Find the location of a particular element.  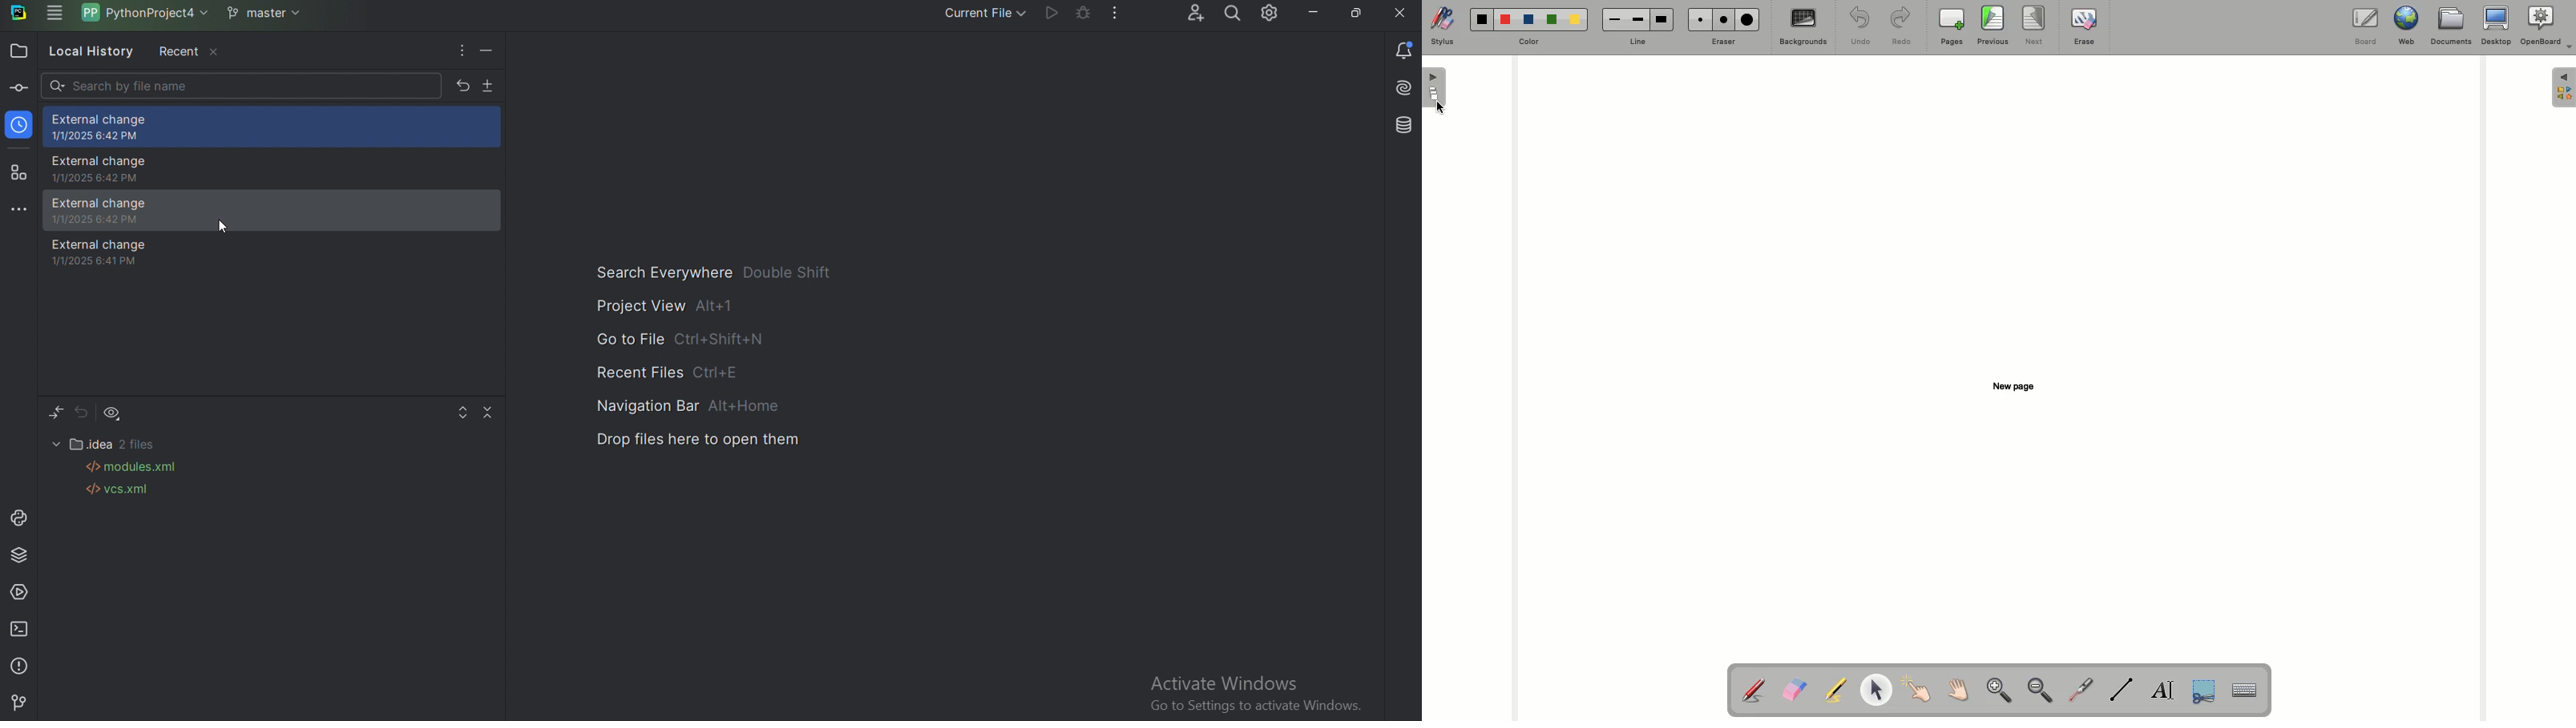

Python package is located at coordinates (21, 554).